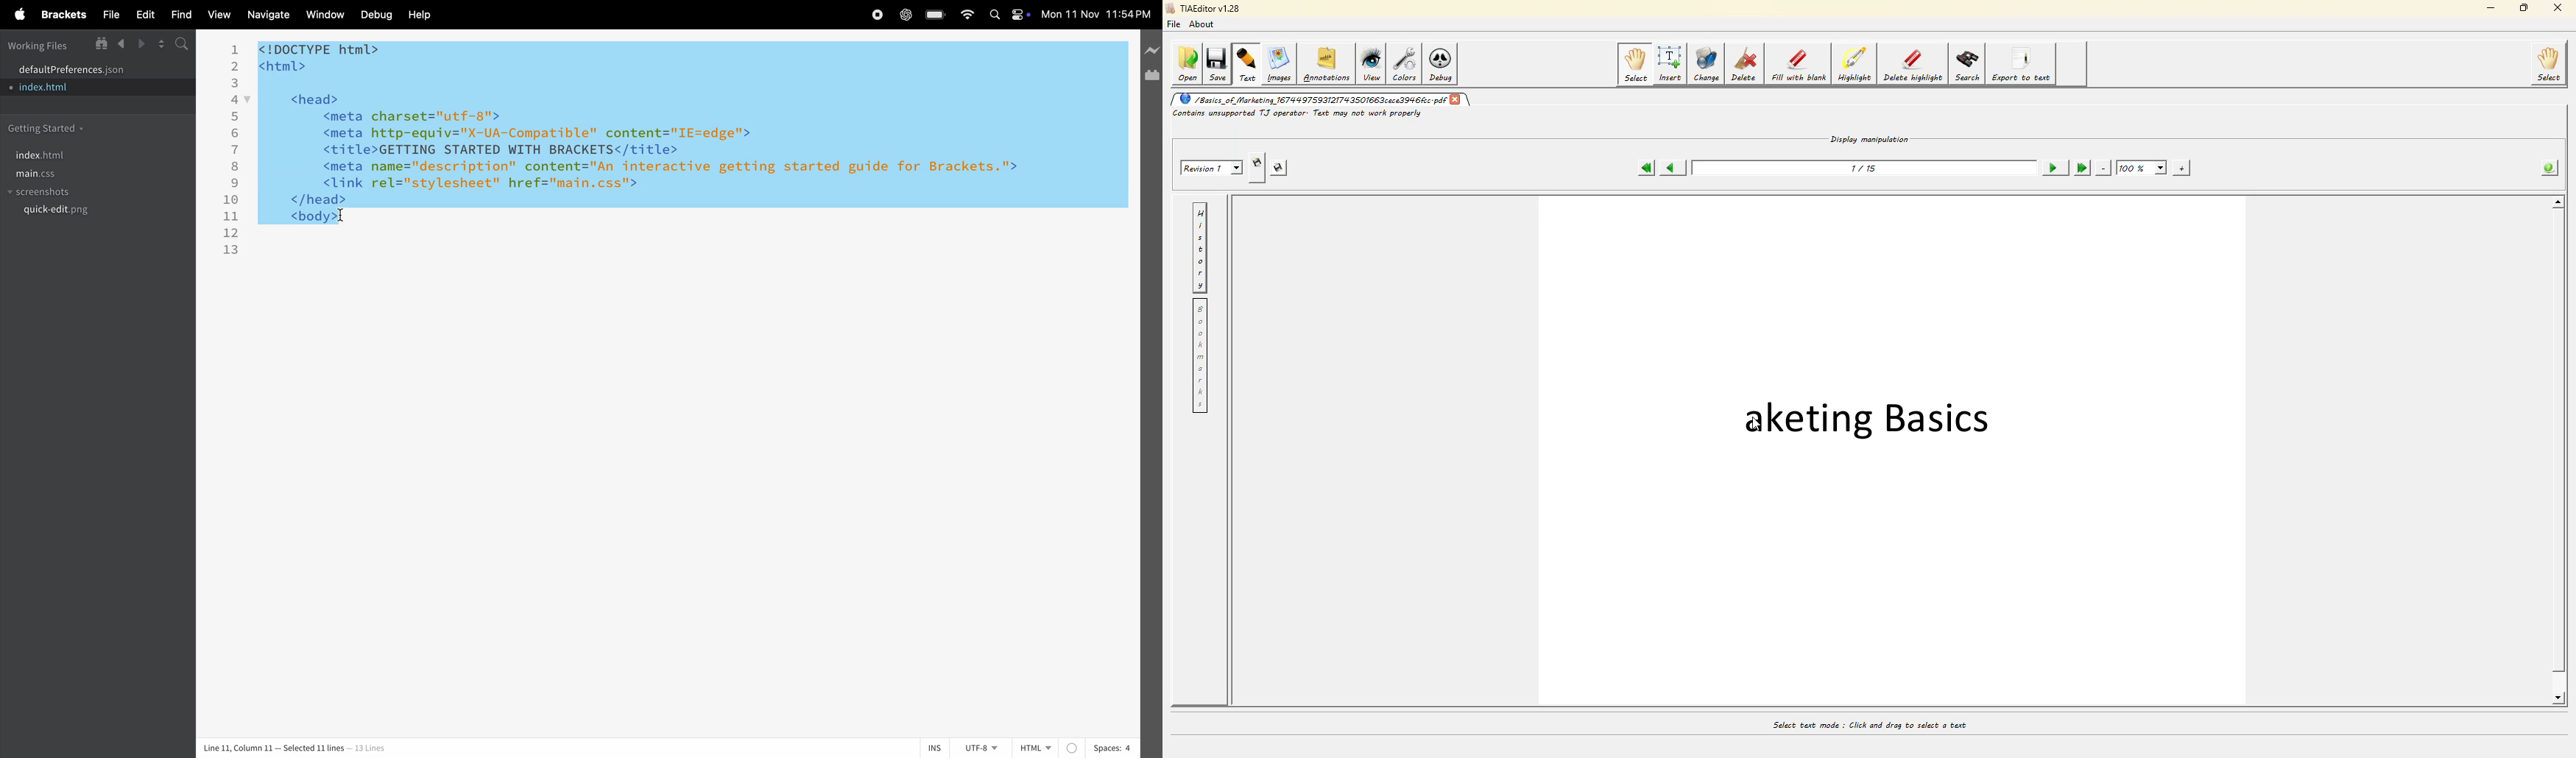 The height and width of the screenshot is (784, 2576). Describe the element at coordinates (906, 14) in the screenshot. I see `chatgpt` at that location.